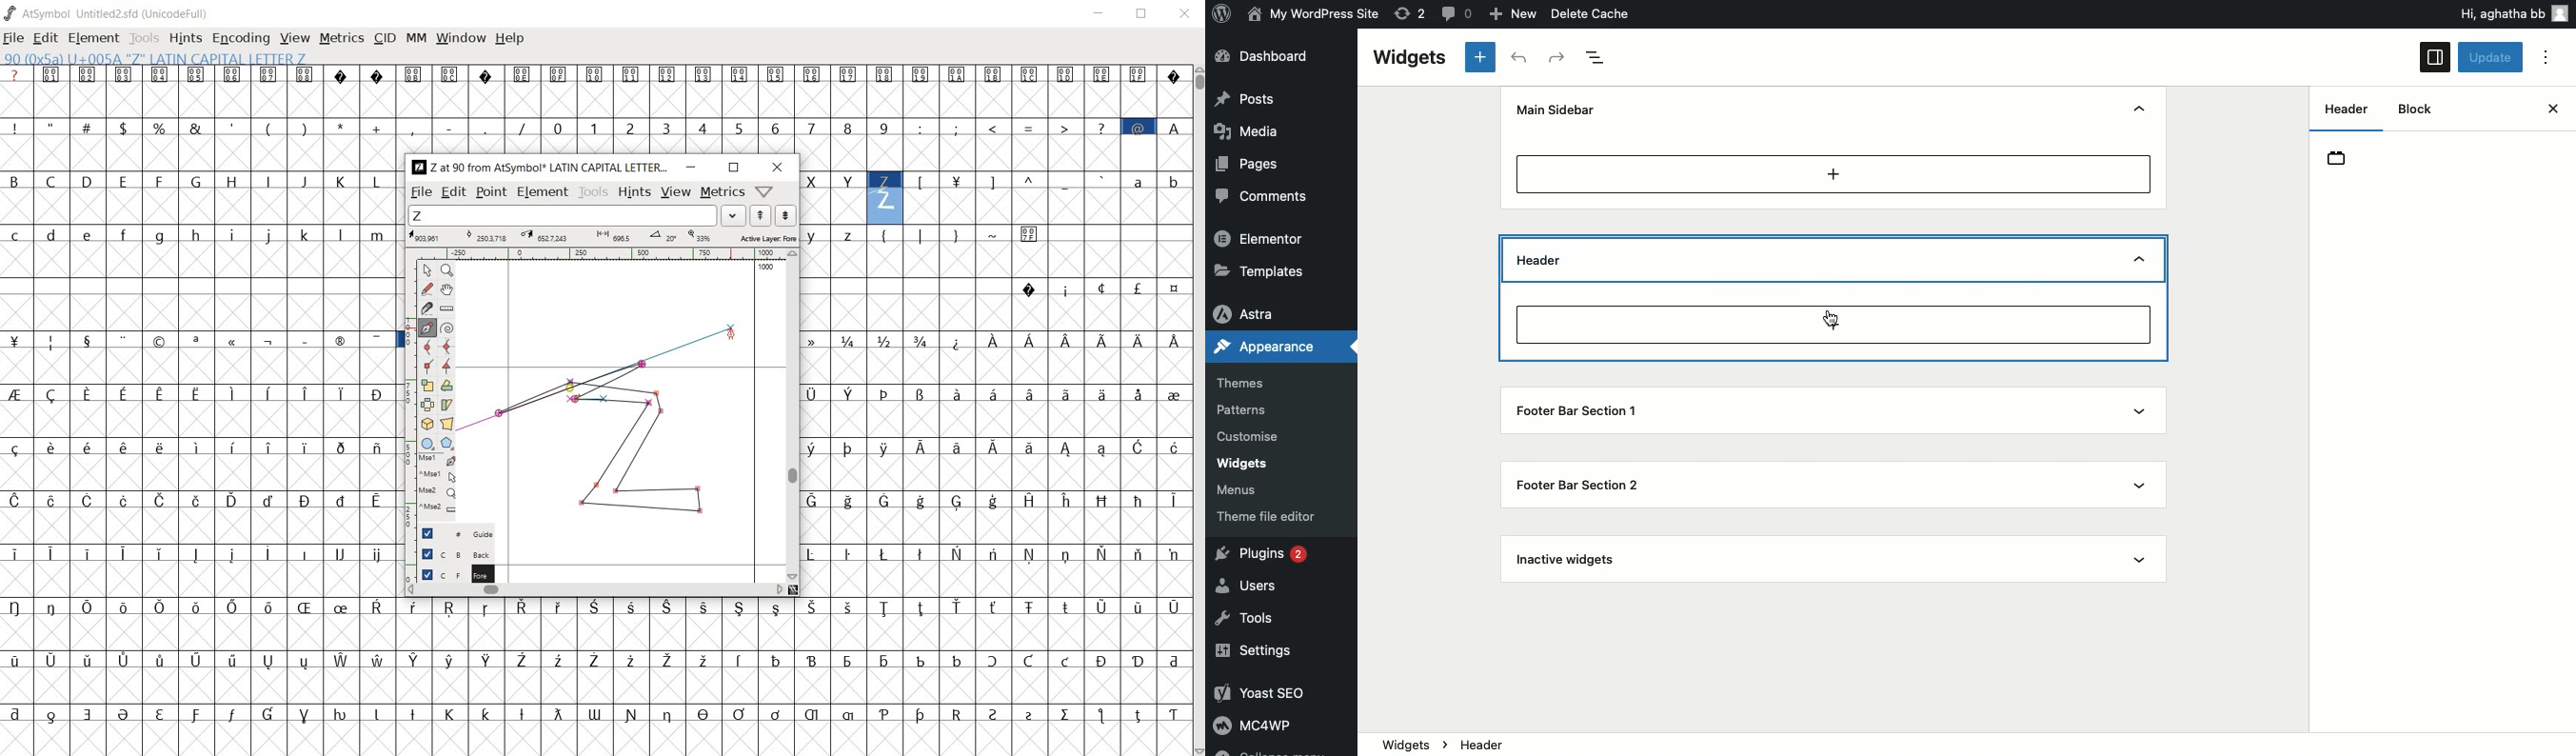  Describe the element at coordinates (447, 404) in the screenshot. I see `skew the selection` at that location.